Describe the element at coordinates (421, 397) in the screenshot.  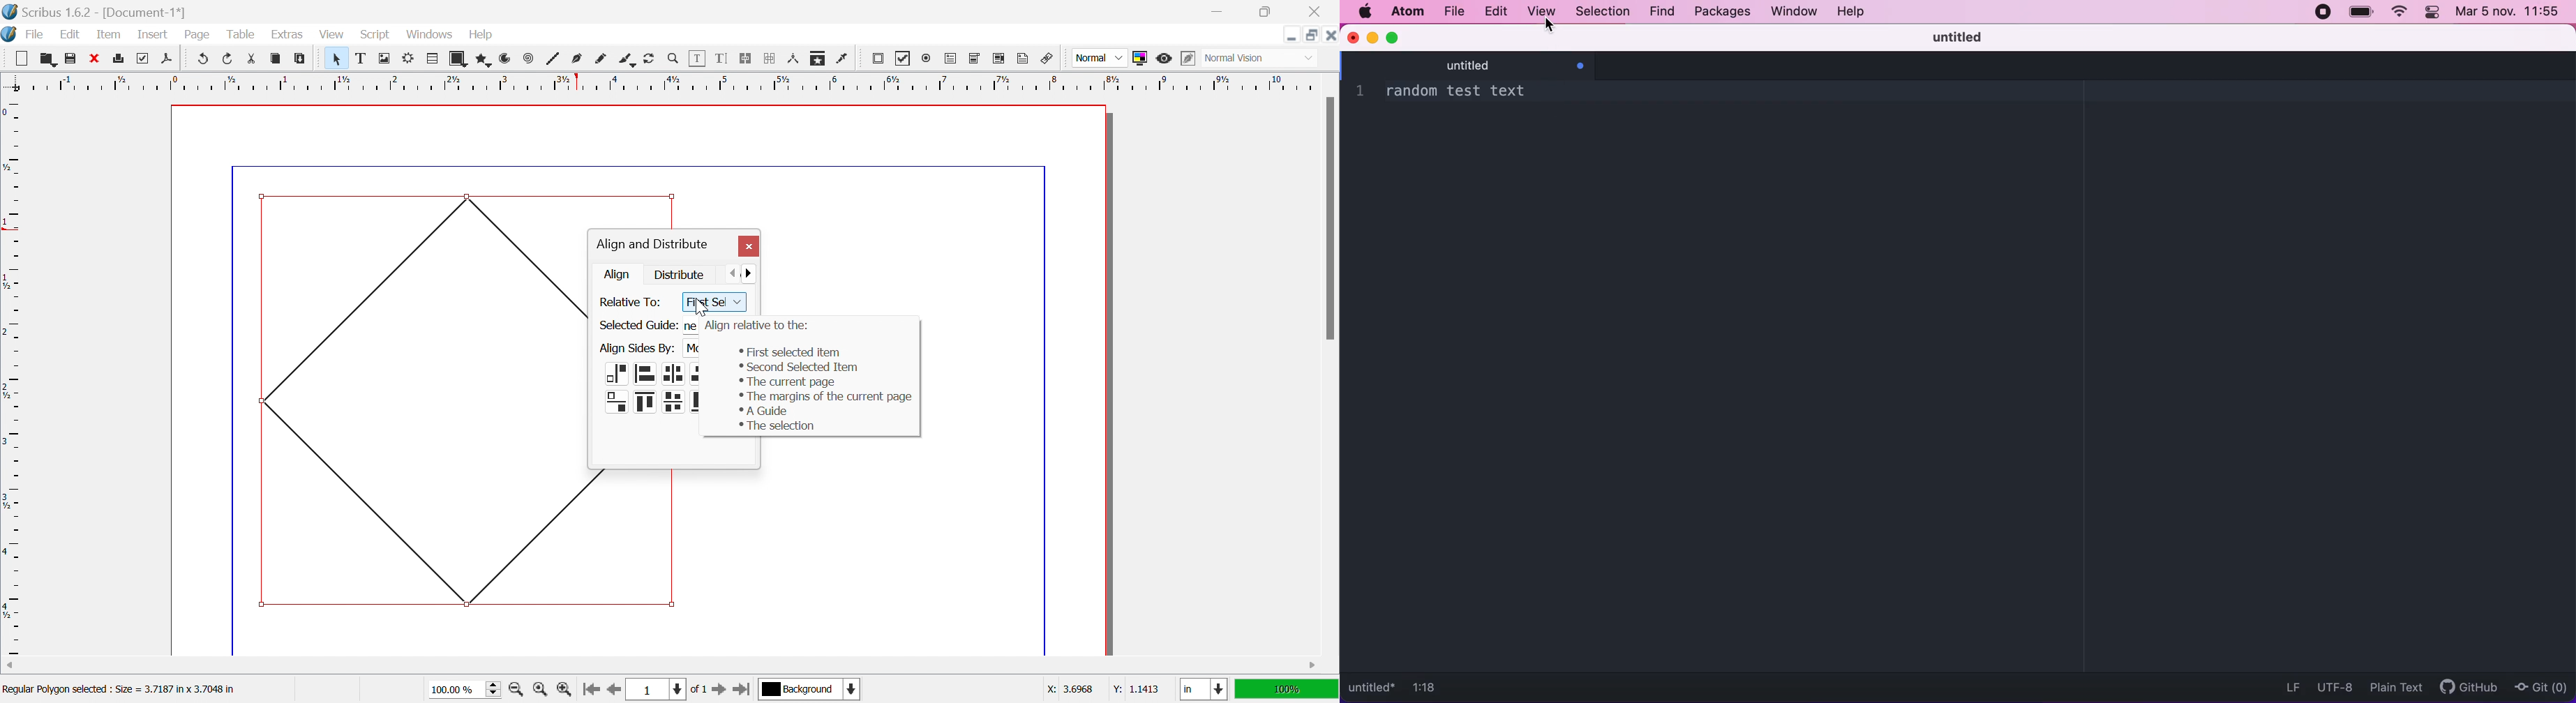
I see `Shape` at that location.